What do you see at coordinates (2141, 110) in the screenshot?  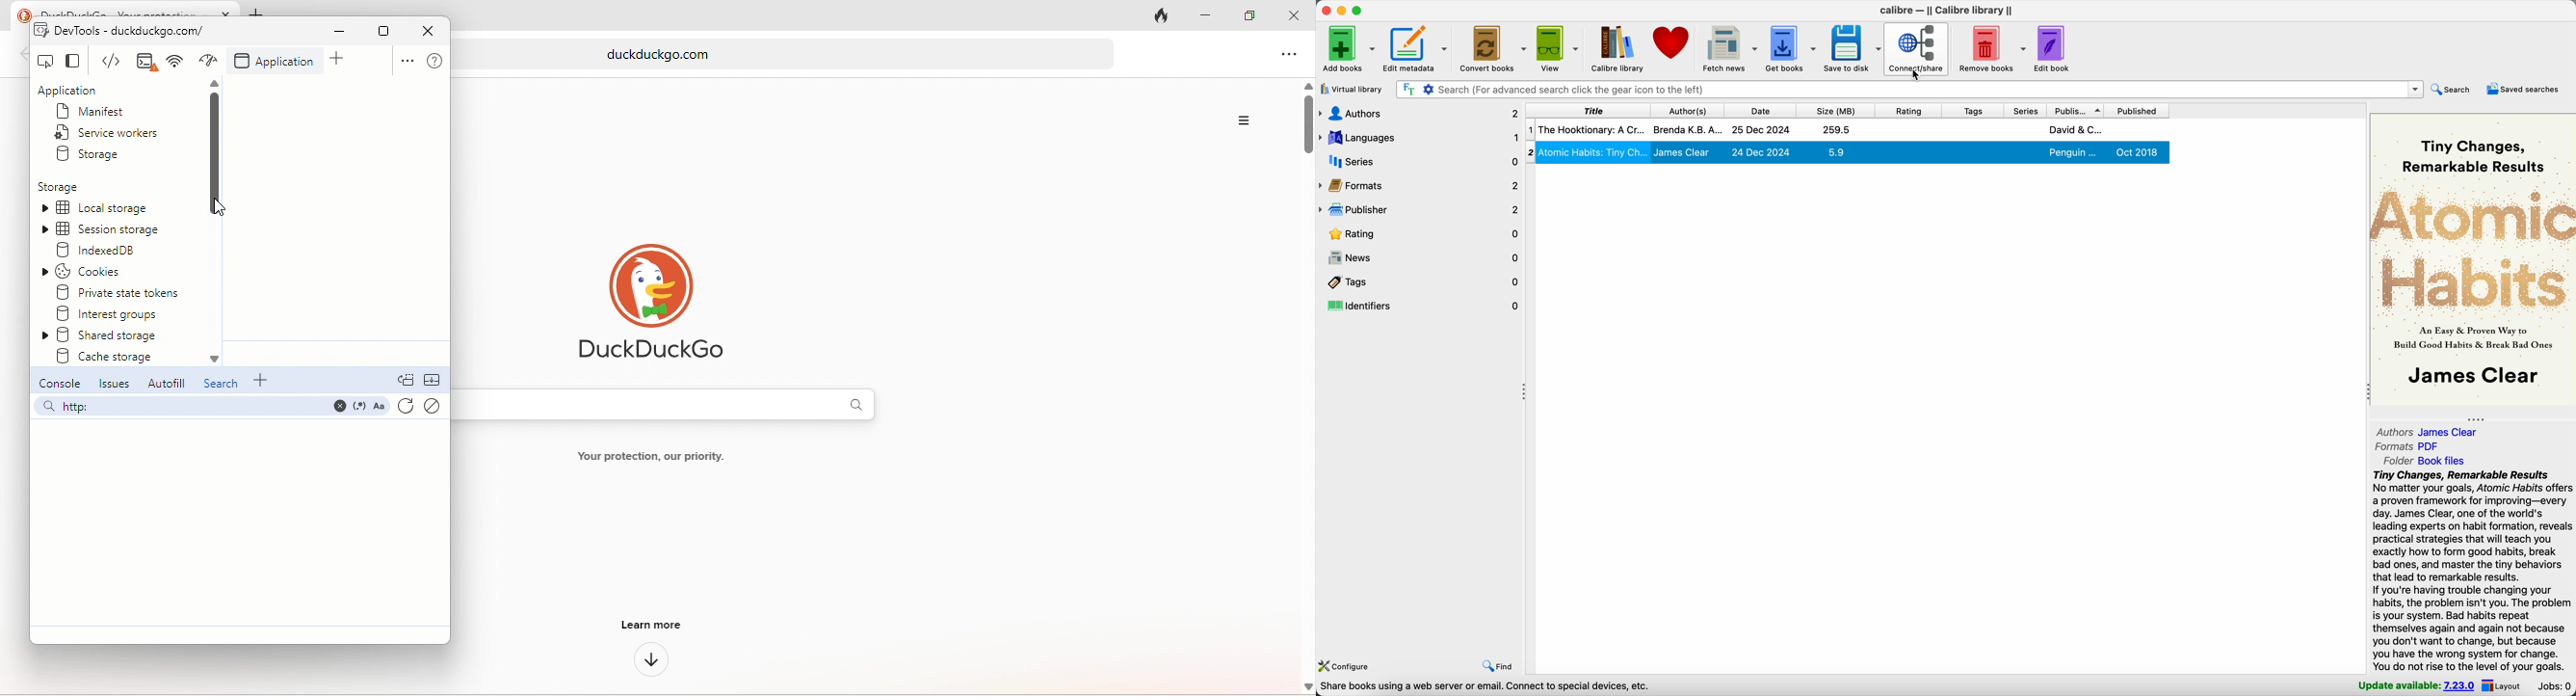 I see `published` at bounding box center [2141, 110].